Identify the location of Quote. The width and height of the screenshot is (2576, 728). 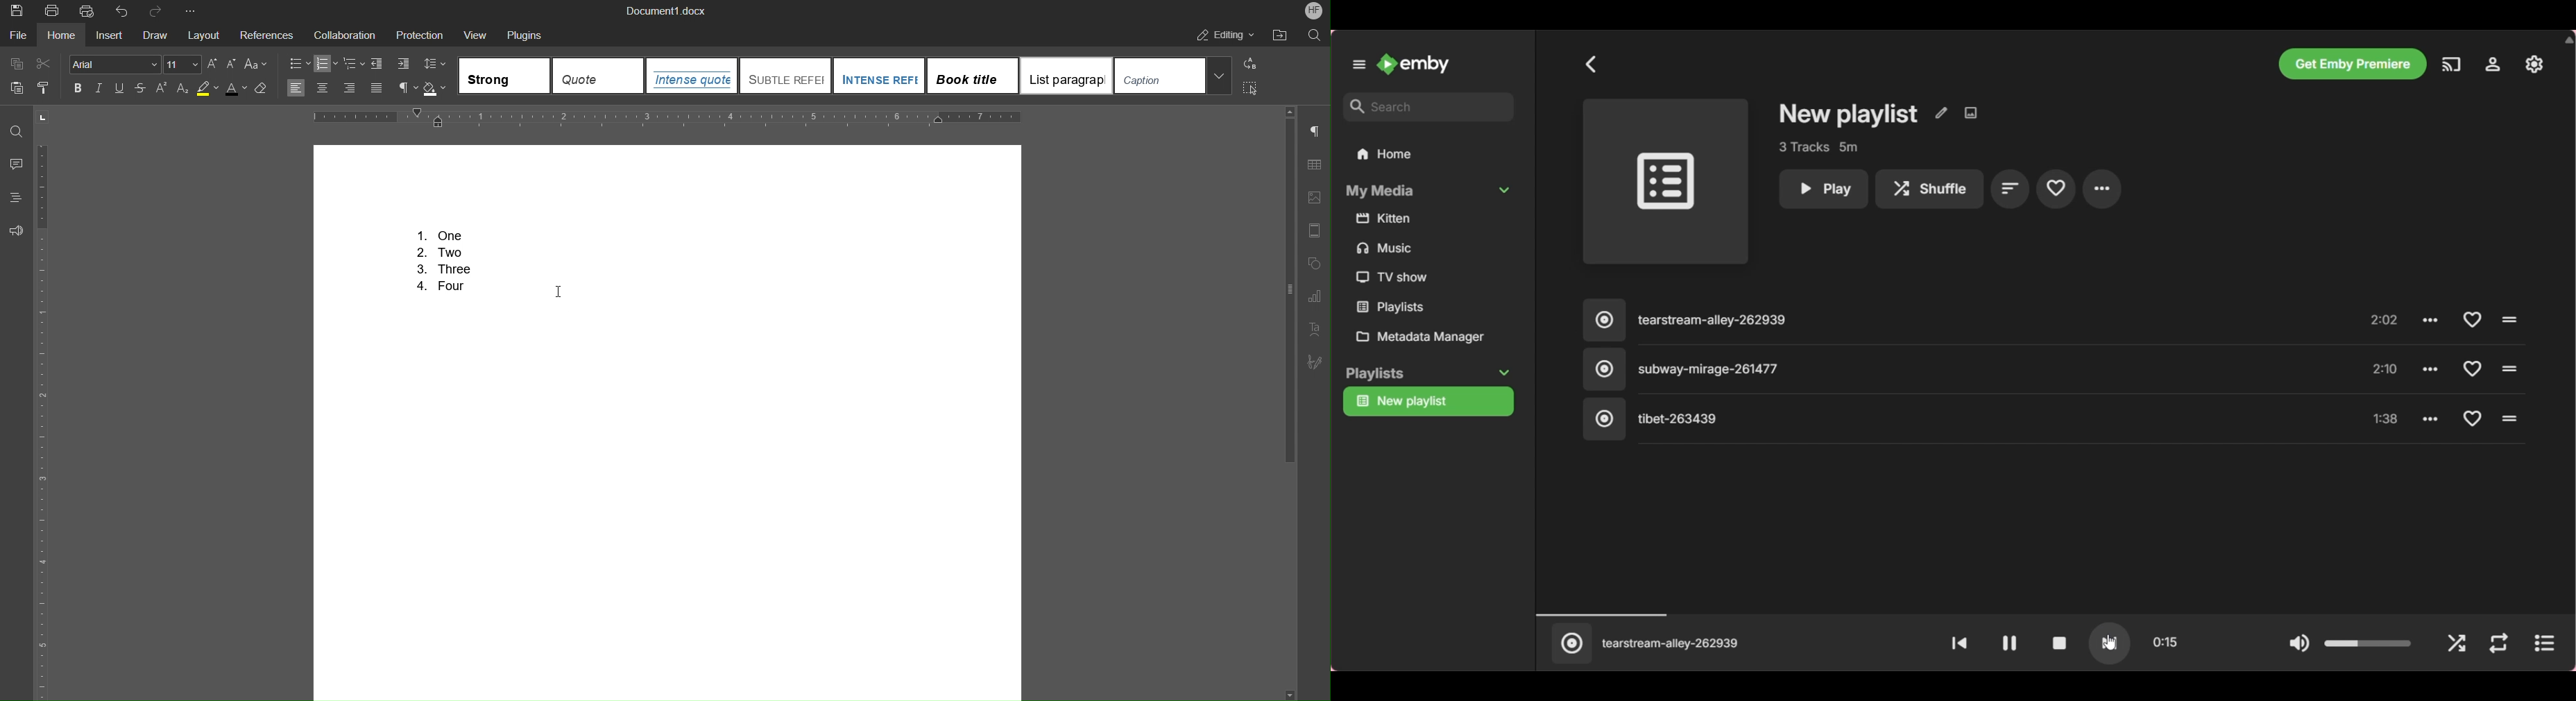
(598, 76).